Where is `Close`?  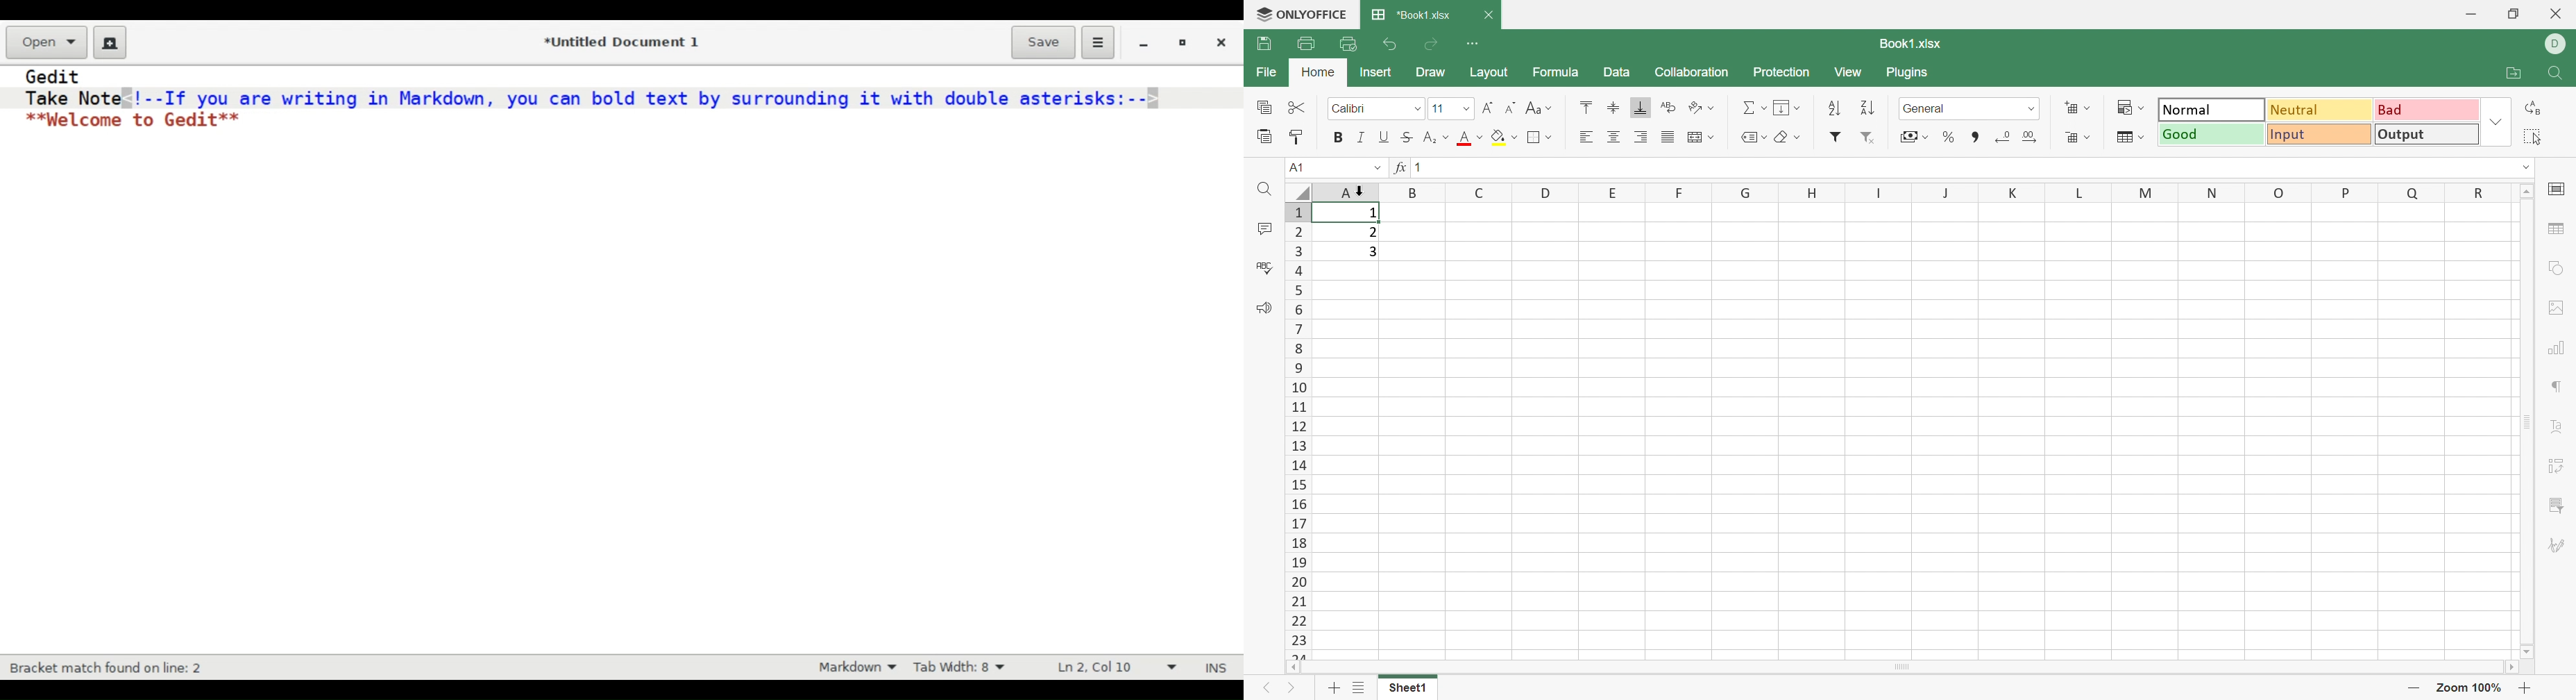 Close is located at coordinates (1488, 15).